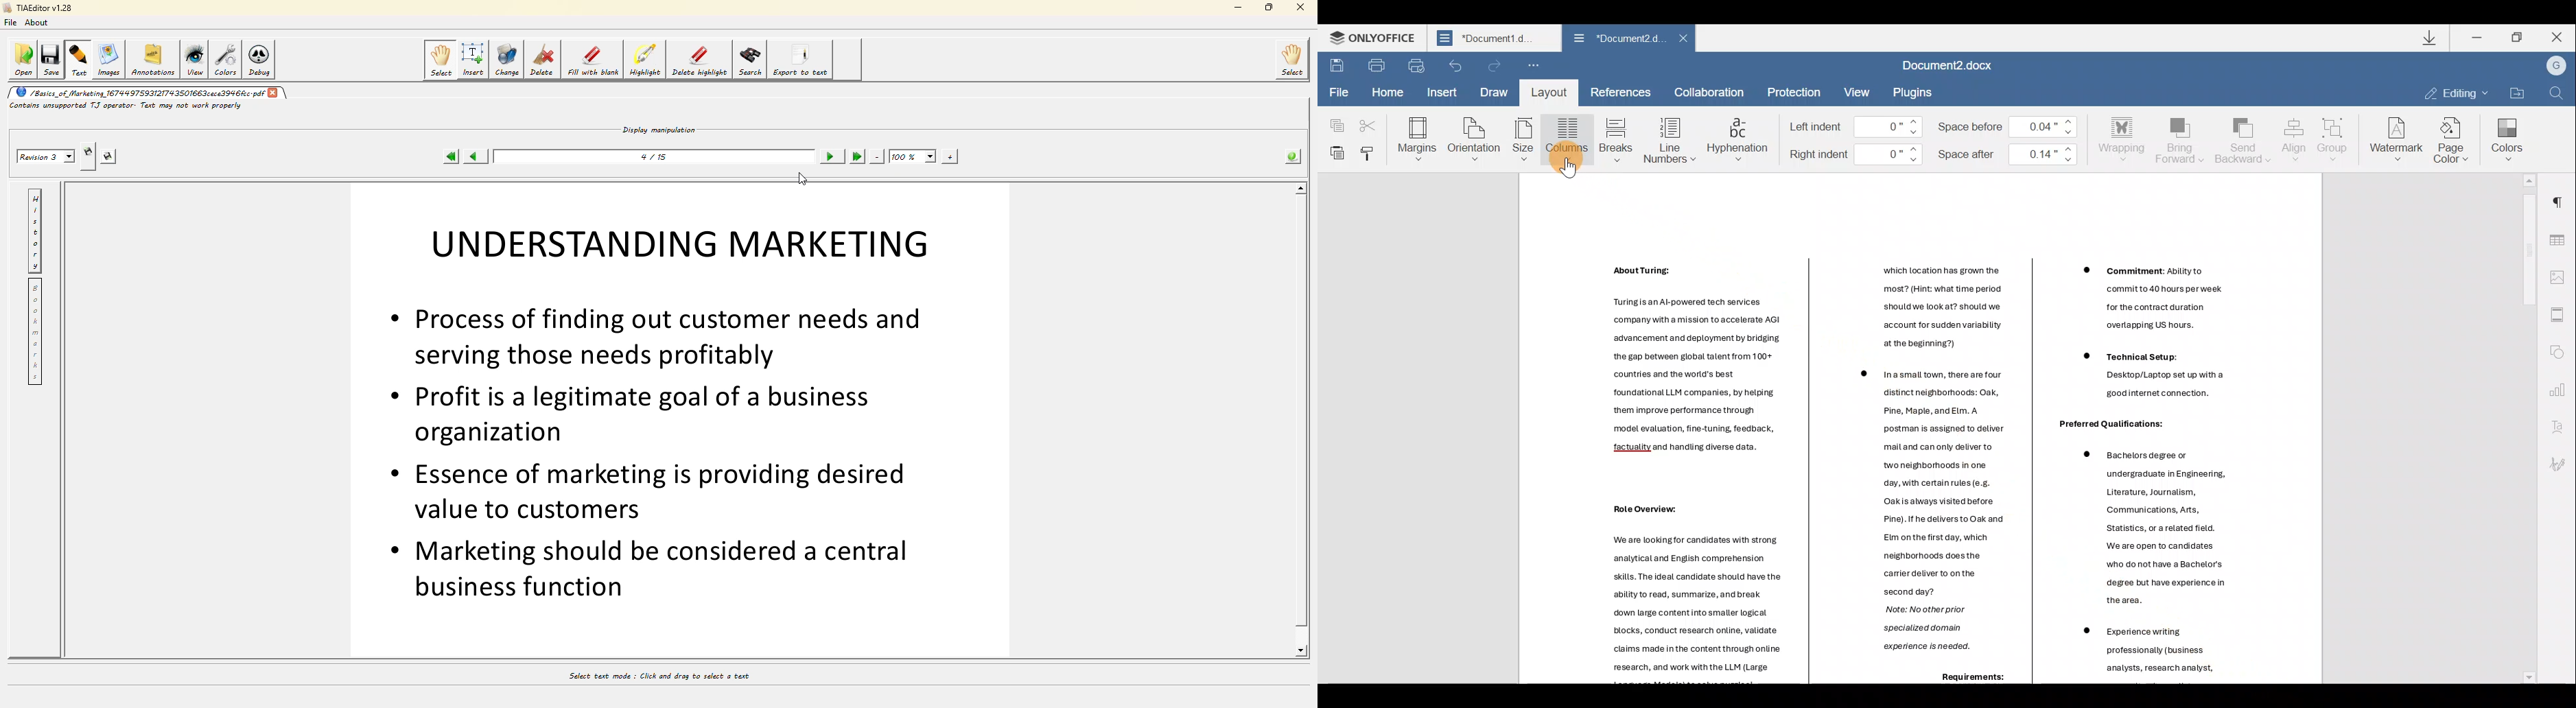  What do you see at coordinates (2394, 138) in the screenshot?
I see `Watermark` at bounding box center [2394, 138].